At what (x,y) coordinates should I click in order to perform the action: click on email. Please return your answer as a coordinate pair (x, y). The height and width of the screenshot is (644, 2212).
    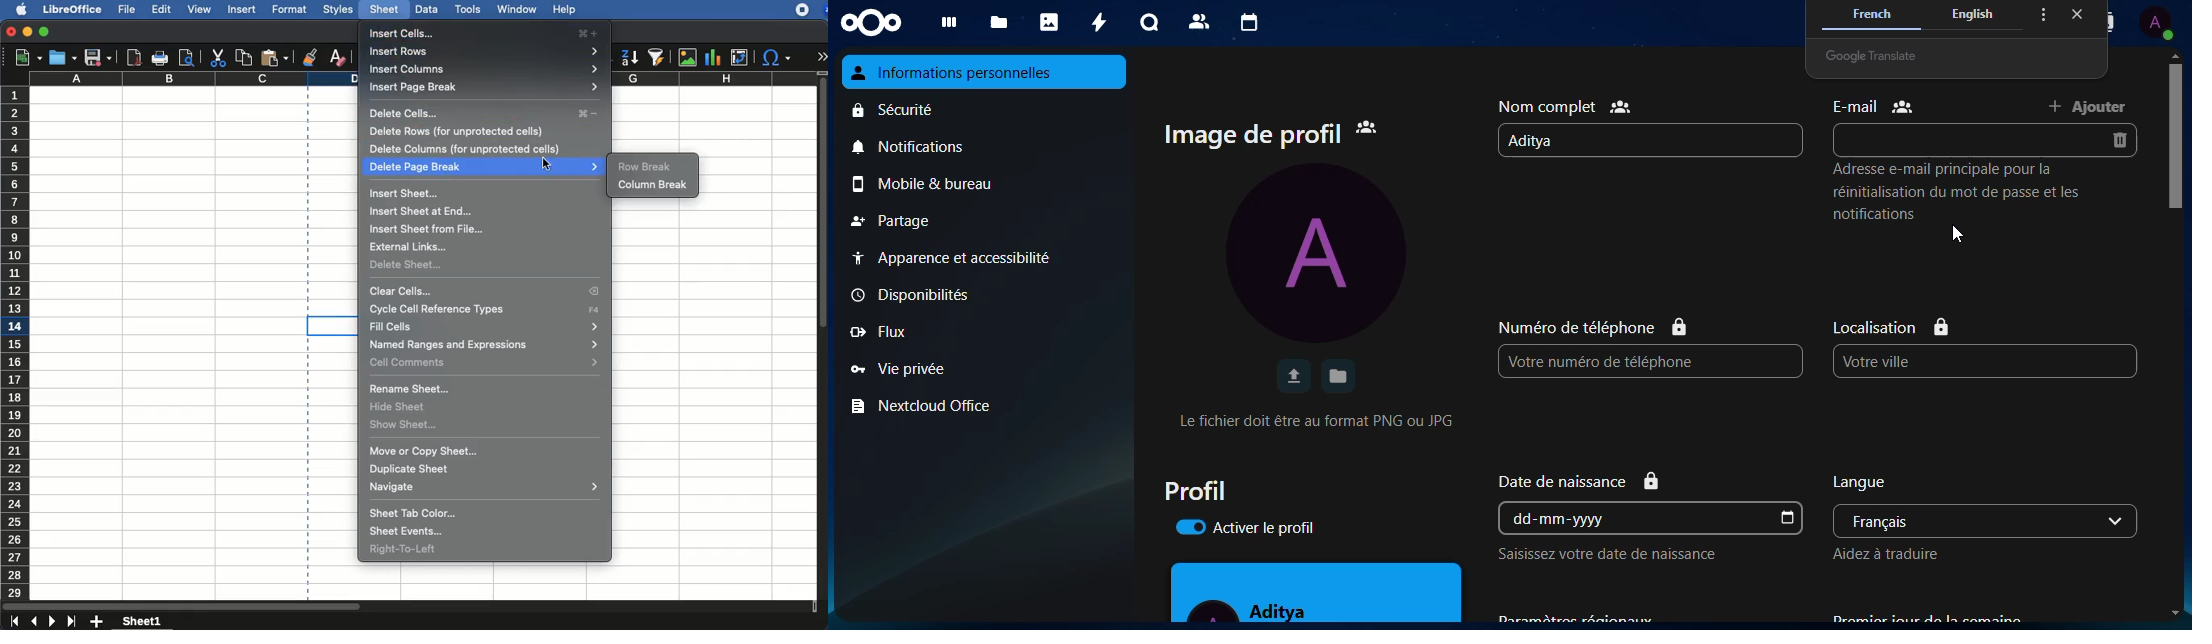
    Looking at the image, I should click on (1873, 106).